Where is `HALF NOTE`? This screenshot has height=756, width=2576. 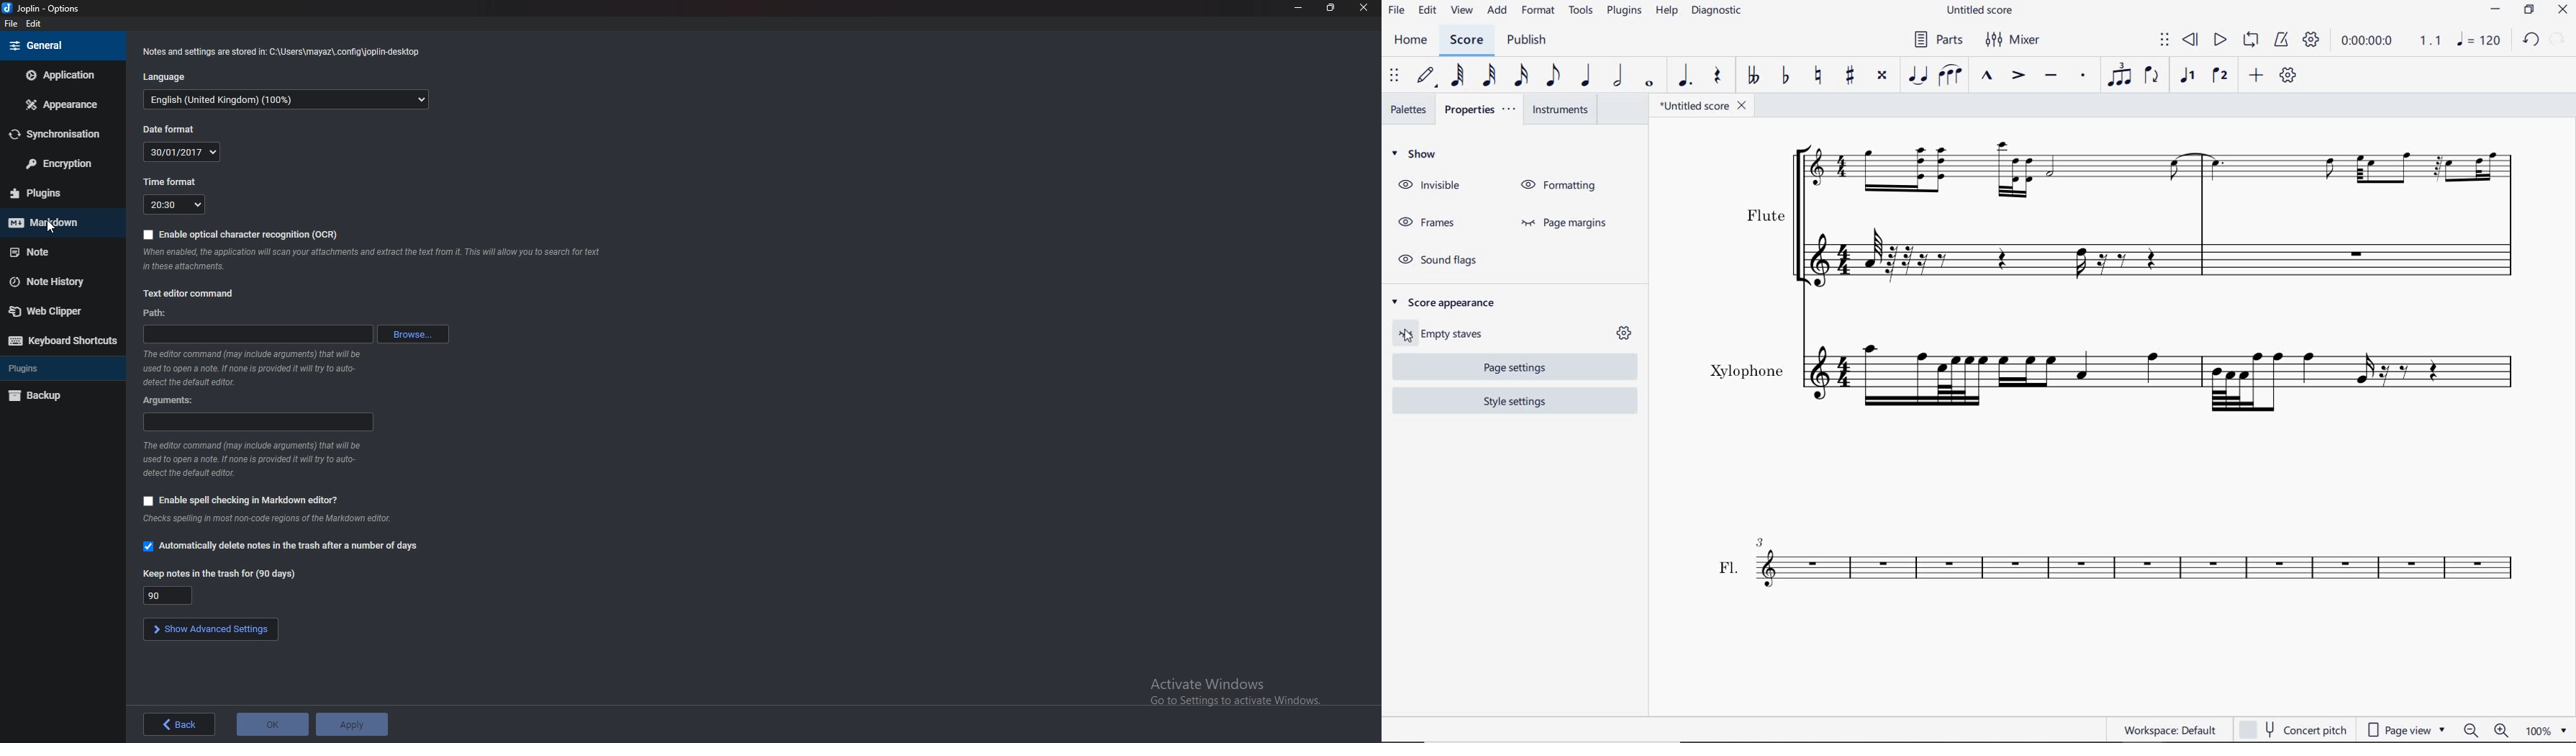 HALF NOTE is located at coordinates (1620, 76).